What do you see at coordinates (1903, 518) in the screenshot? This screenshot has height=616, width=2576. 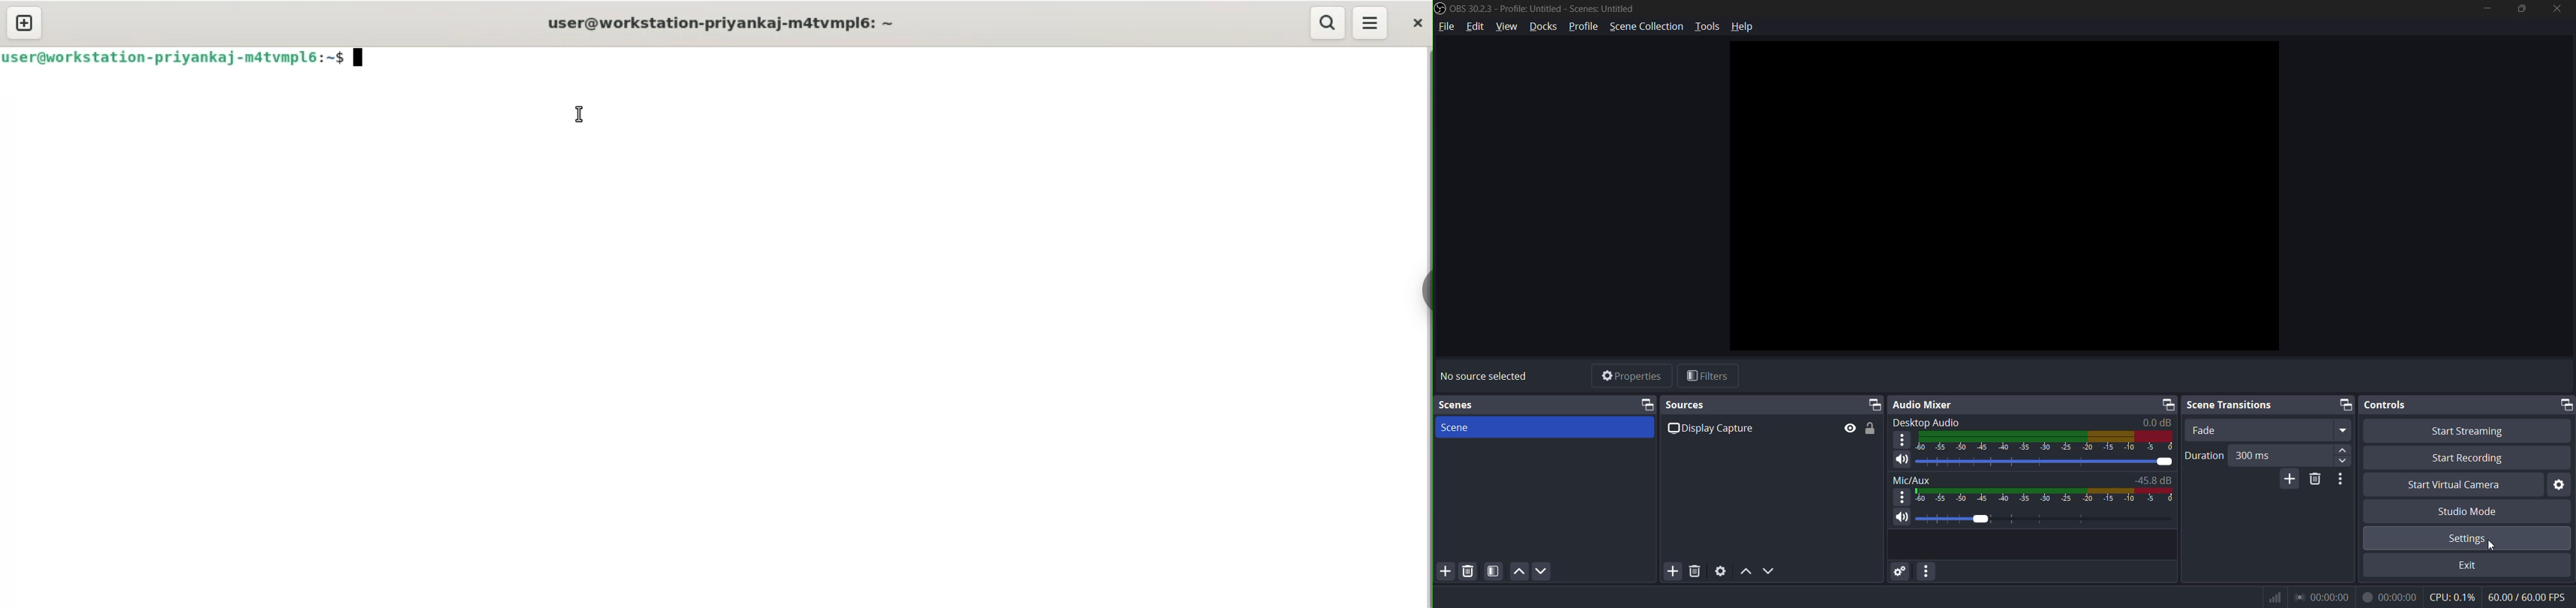 I see `mute` at bounding box center [1903, 518].